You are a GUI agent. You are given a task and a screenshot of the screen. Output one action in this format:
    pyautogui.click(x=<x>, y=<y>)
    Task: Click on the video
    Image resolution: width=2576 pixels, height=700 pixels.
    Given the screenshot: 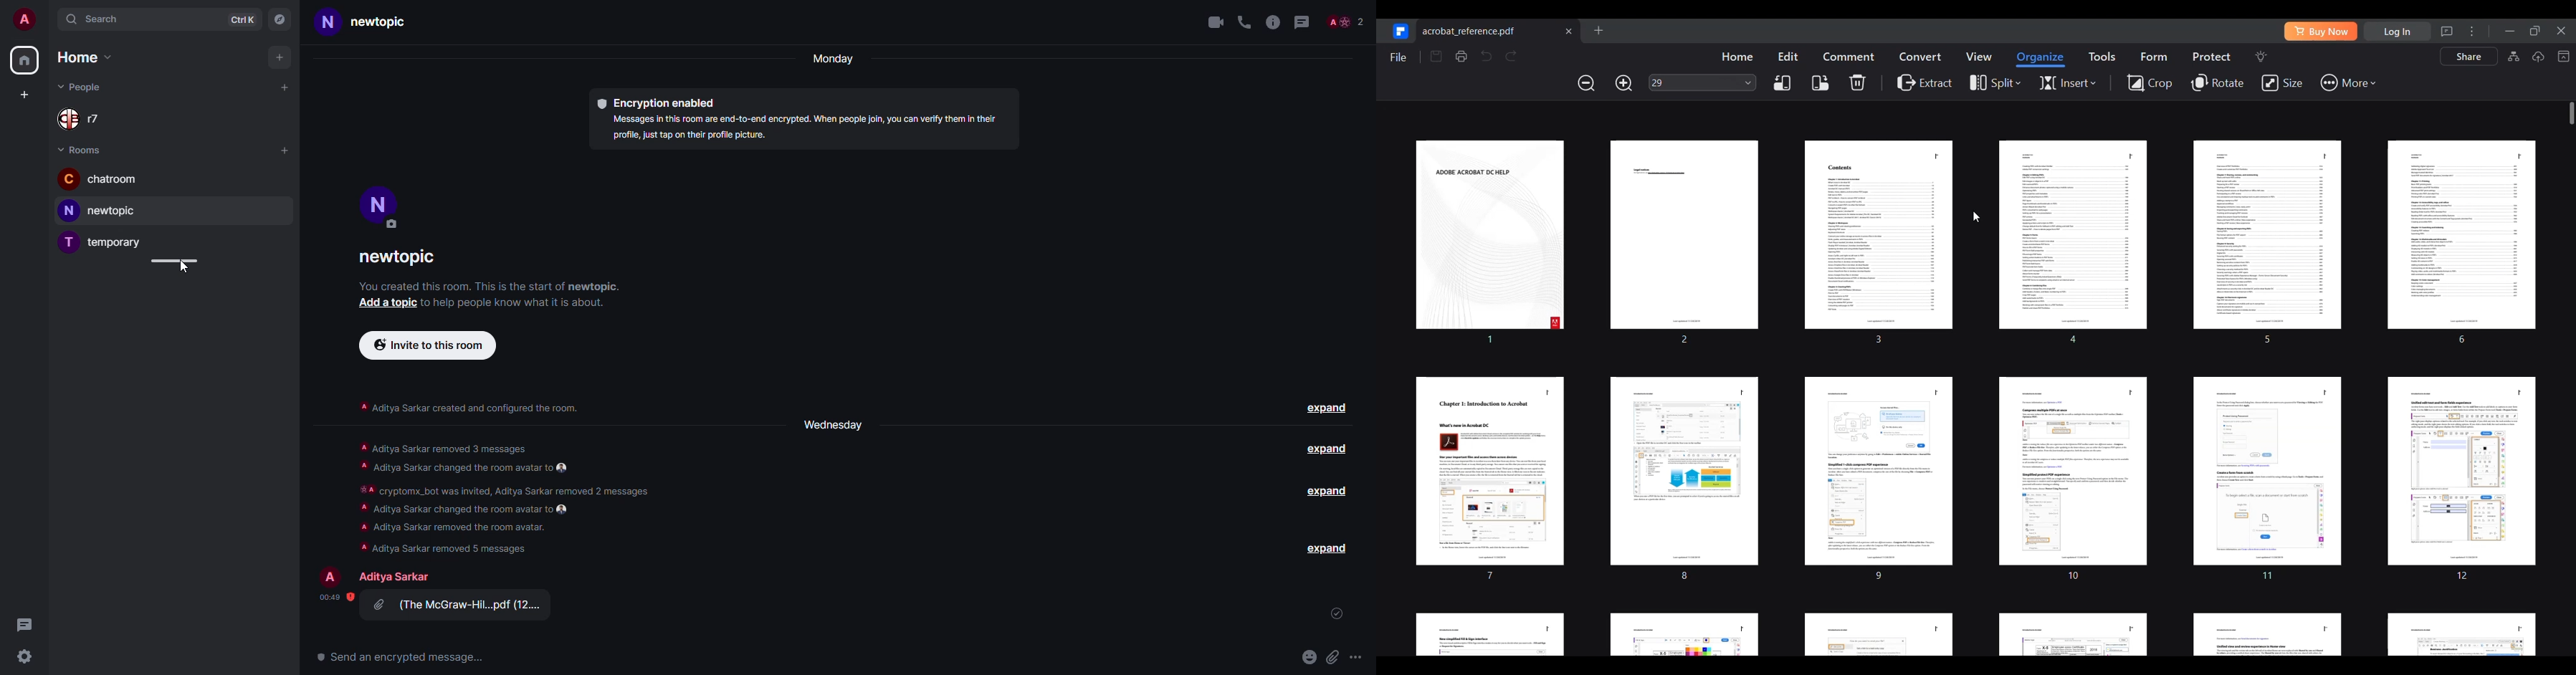 What is the action you would take?
    pyautogui.click(x=1213, y=21)
    